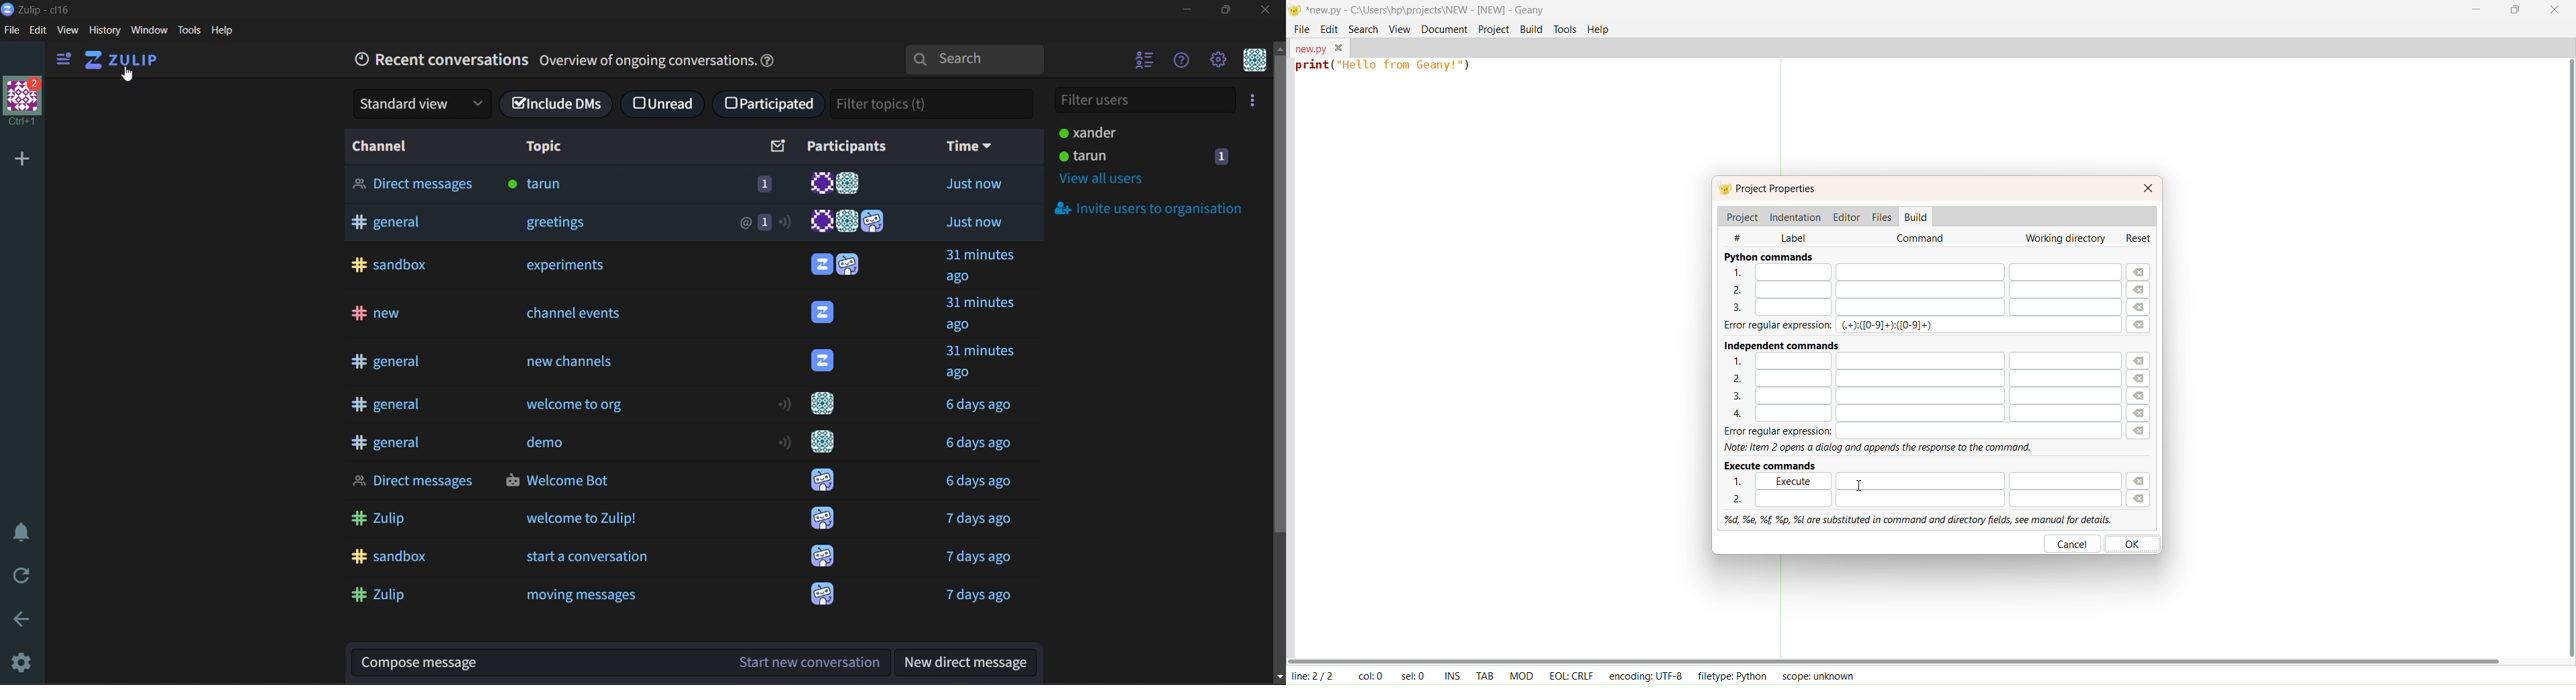 This screenshot has height=700, width=2576. I want to click on Time, so click(975, 184).